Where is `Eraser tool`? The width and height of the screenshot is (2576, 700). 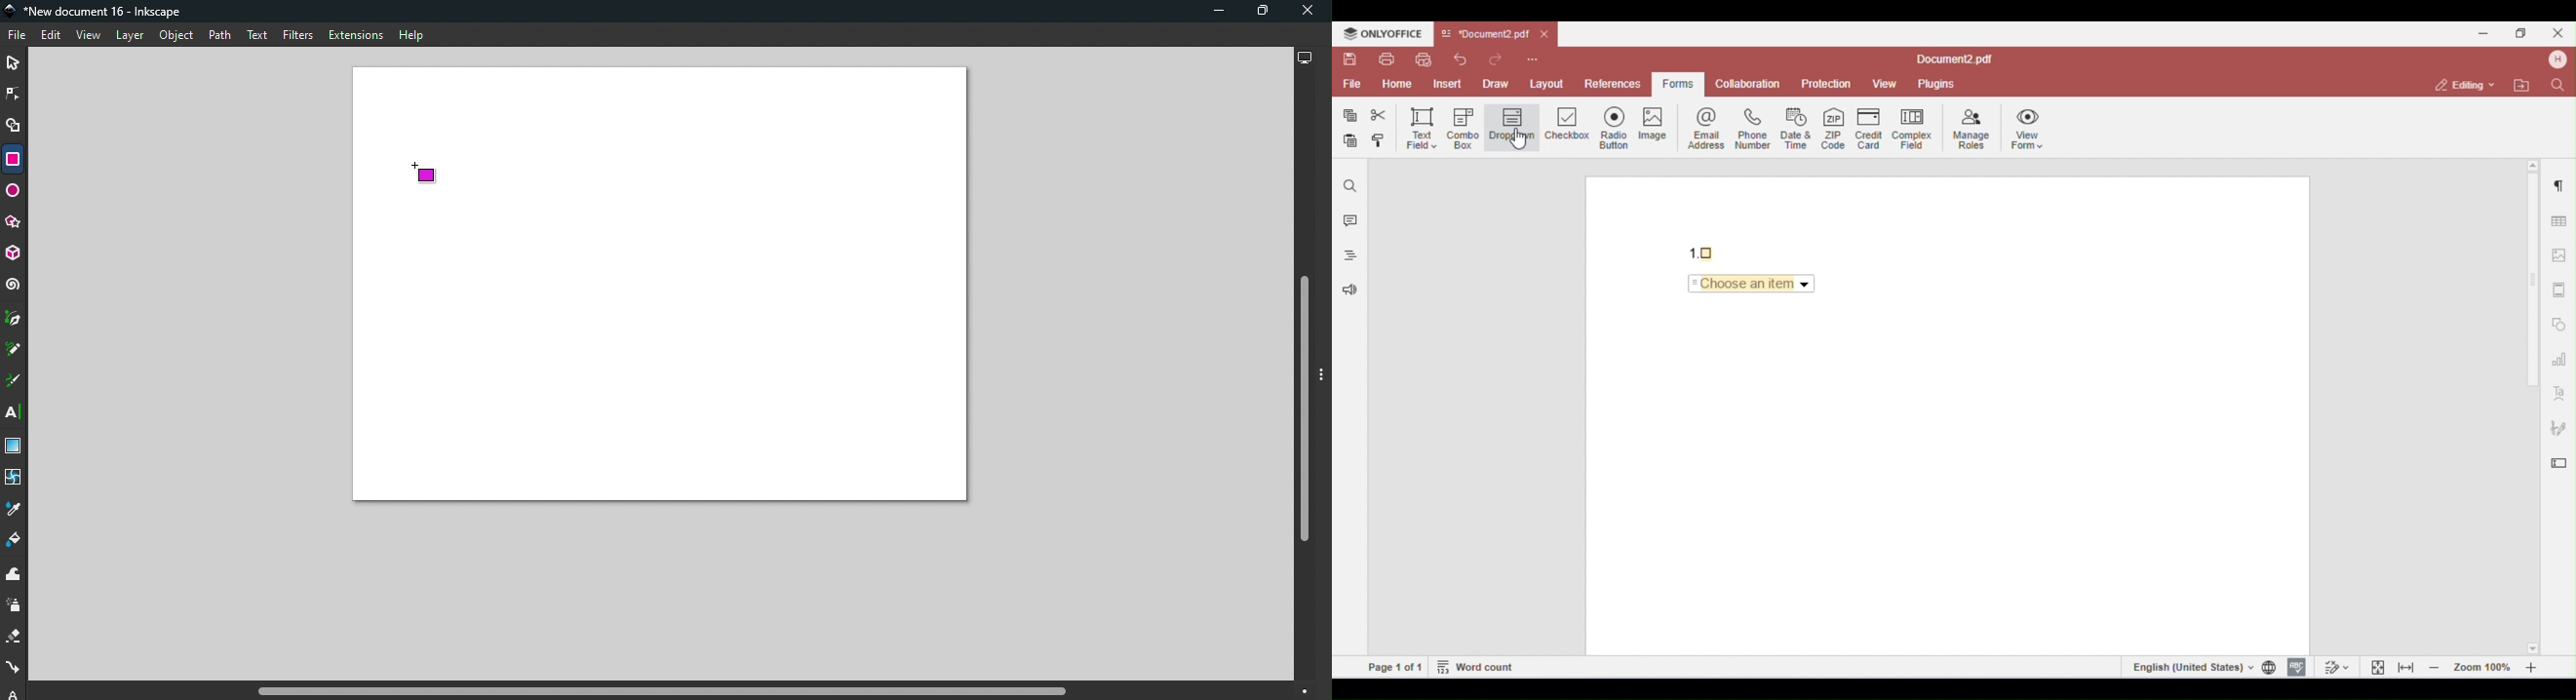
Eraser tool is located at coordinates (16, 637).